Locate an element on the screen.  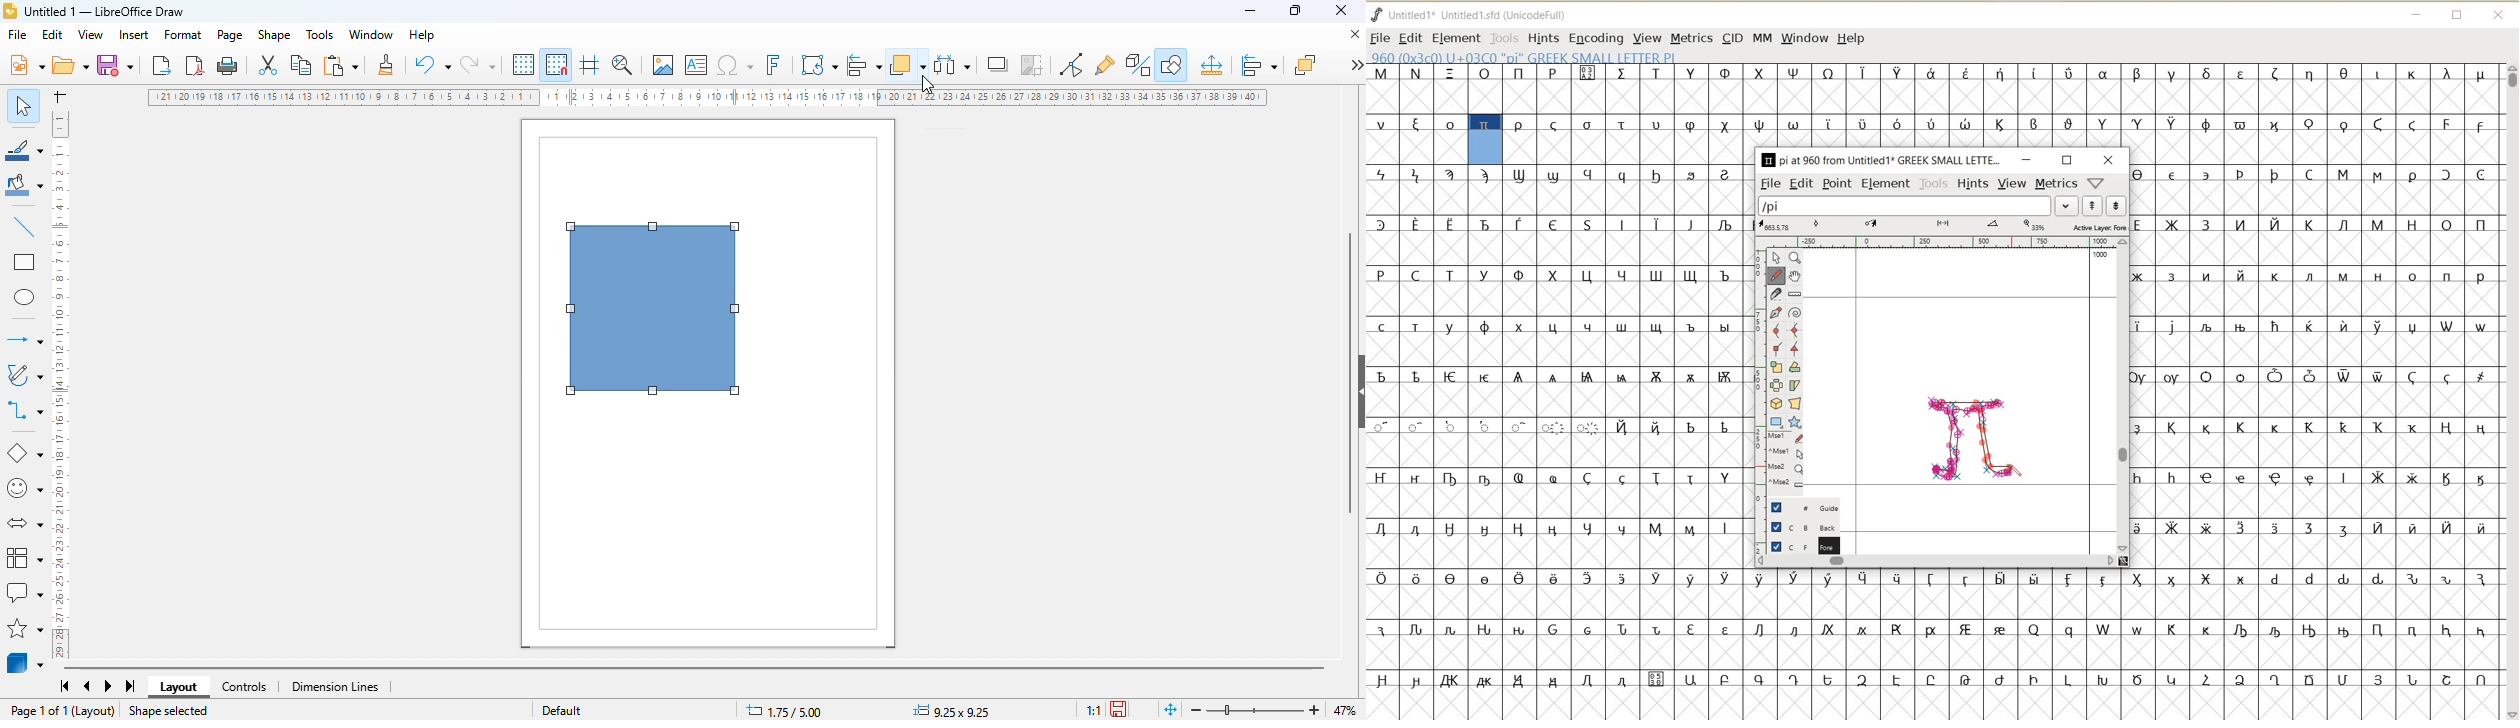
zoom in is located at coordinates (1316, 710).